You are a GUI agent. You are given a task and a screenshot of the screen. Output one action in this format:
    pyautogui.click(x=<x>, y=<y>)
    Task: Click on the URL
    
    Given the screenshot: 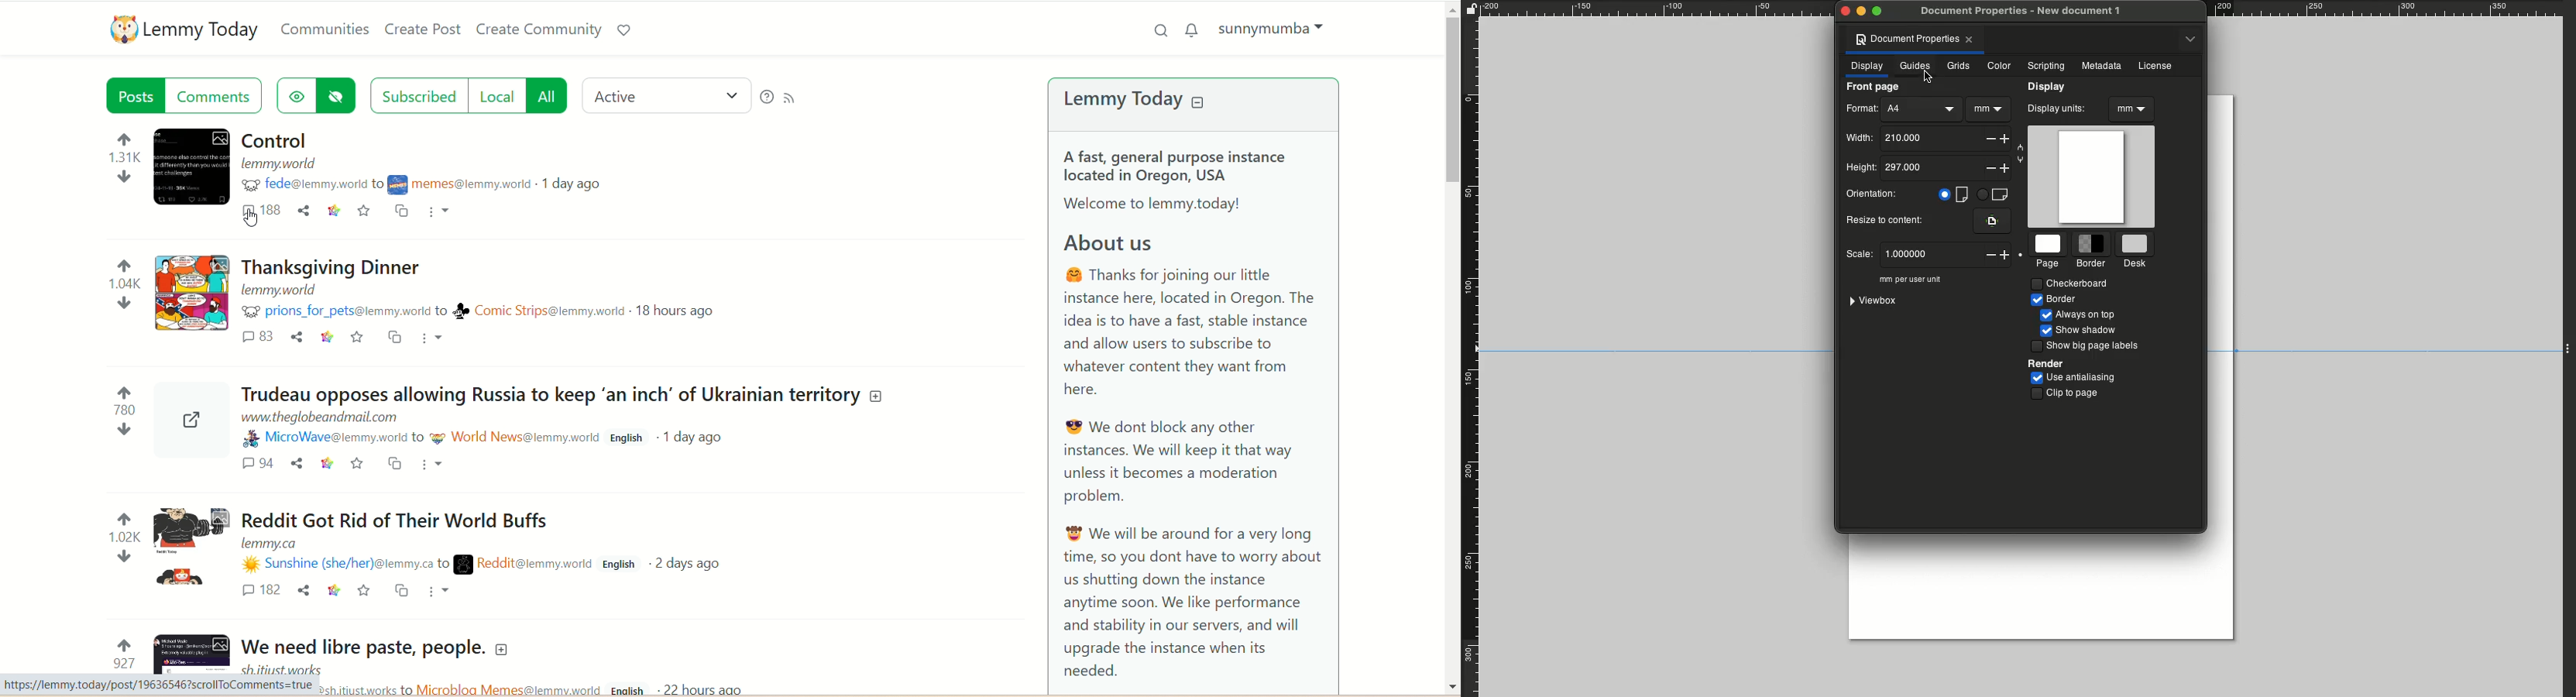 What is the action you would take?
    pyautogui.click(x=274, y=543)
    